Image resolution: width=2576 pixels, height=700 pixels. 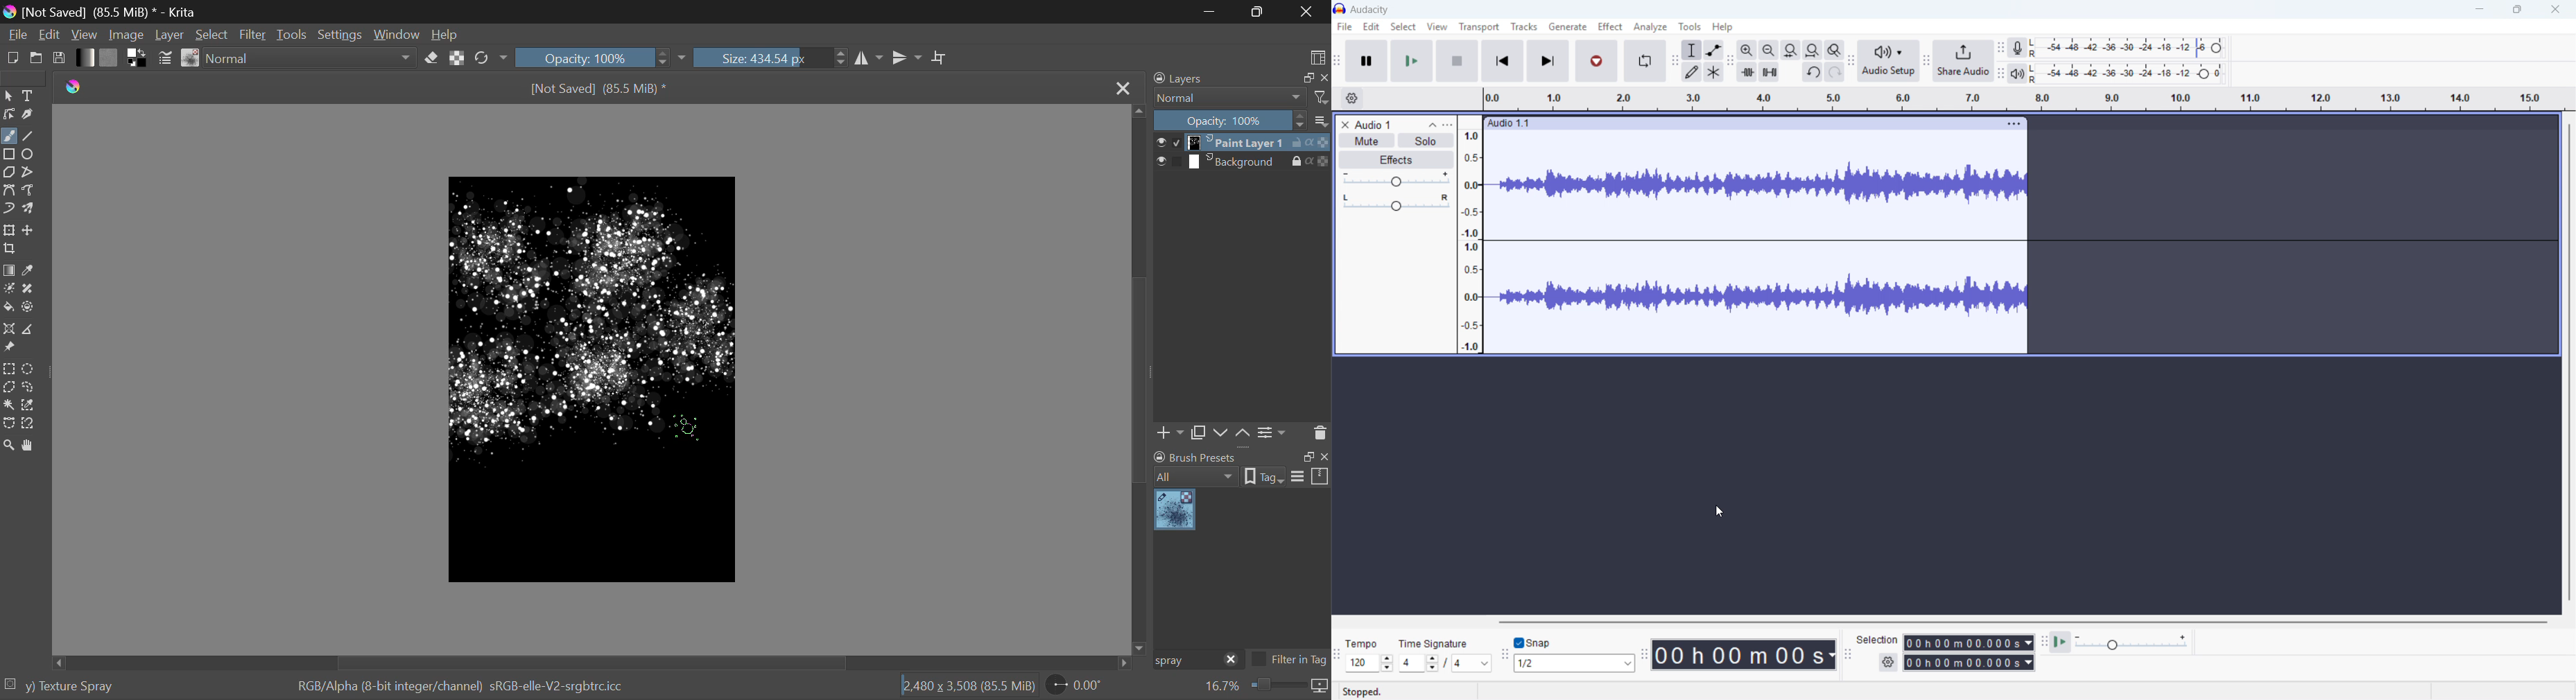 I want to click on View , so click(x=1437, y=27).